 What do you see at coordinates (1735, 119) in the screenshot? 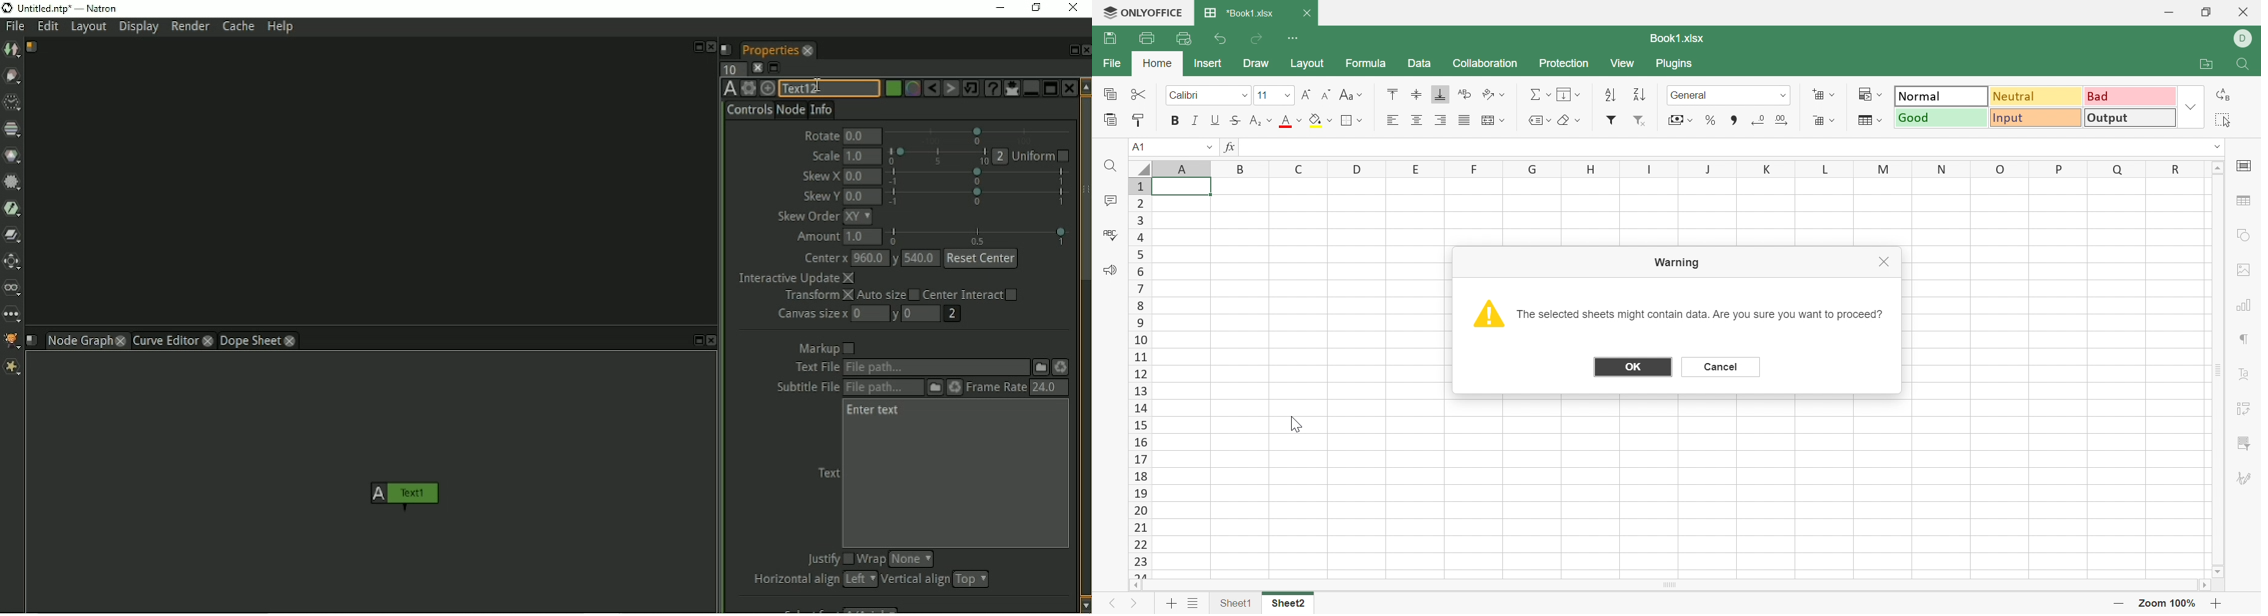
I see `Comma style` at bounding box center [1735, 119].